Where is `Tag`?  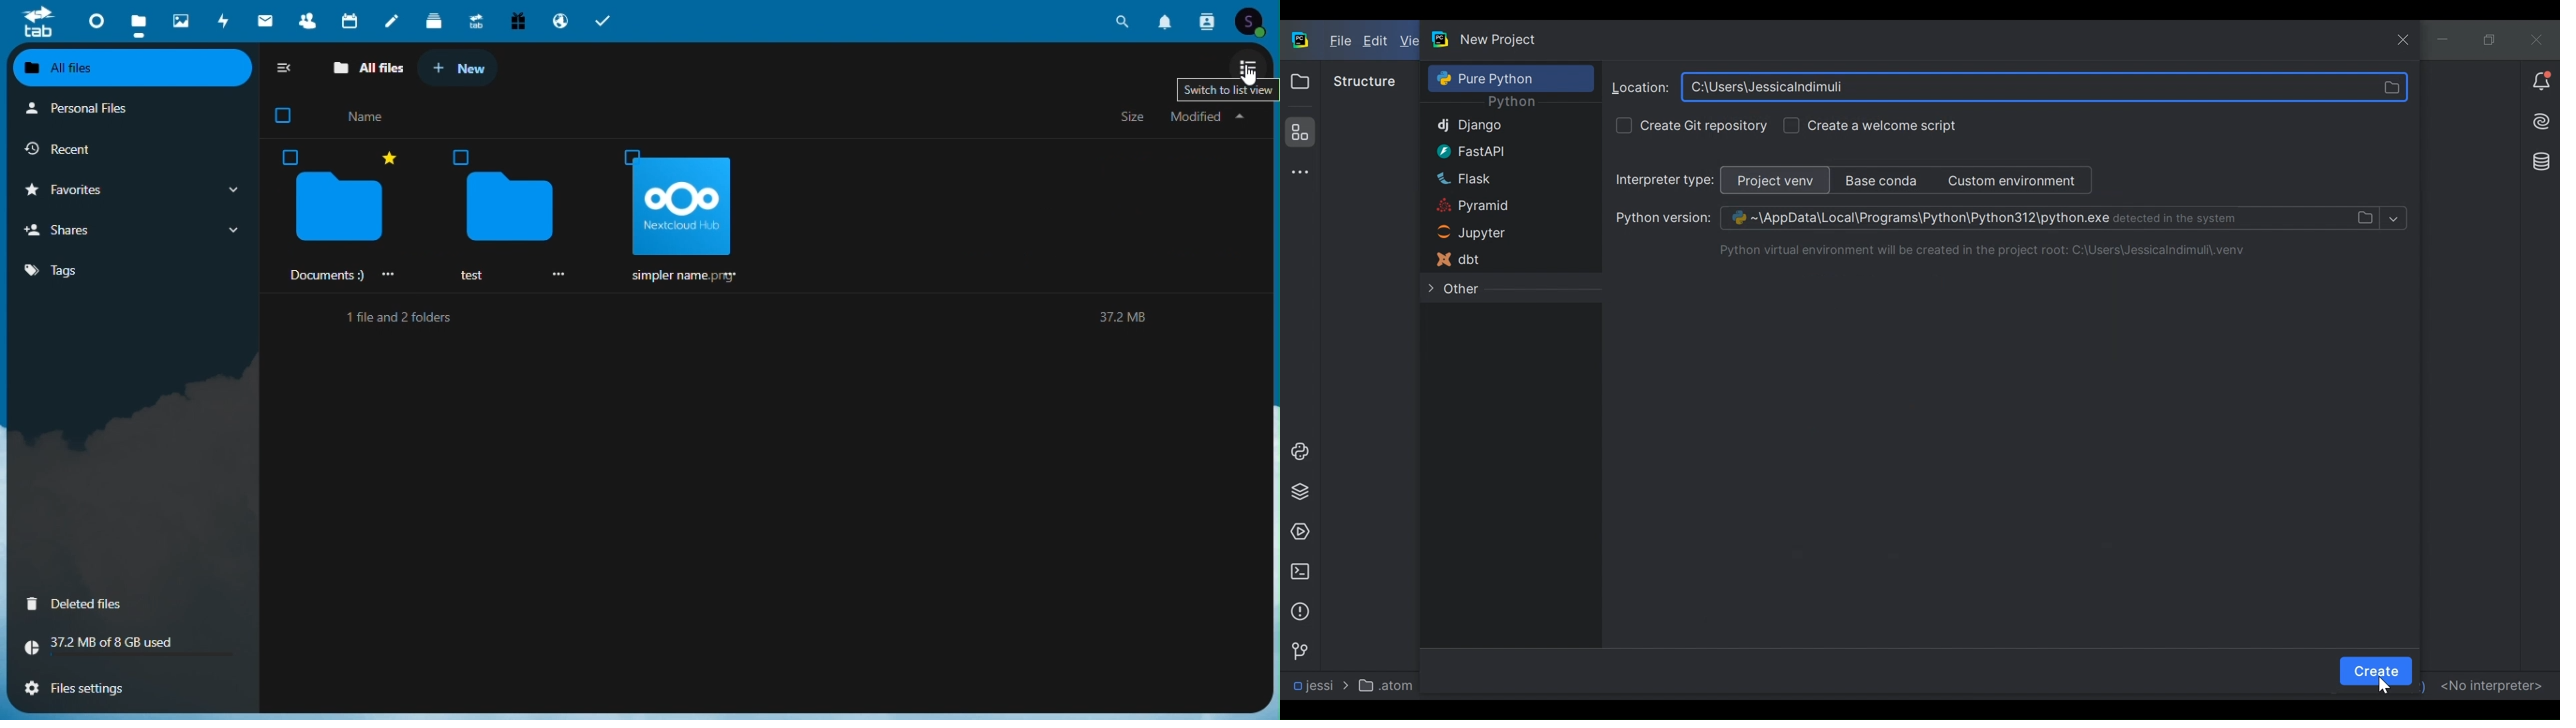 Tag is located at coordinates (132, 268).